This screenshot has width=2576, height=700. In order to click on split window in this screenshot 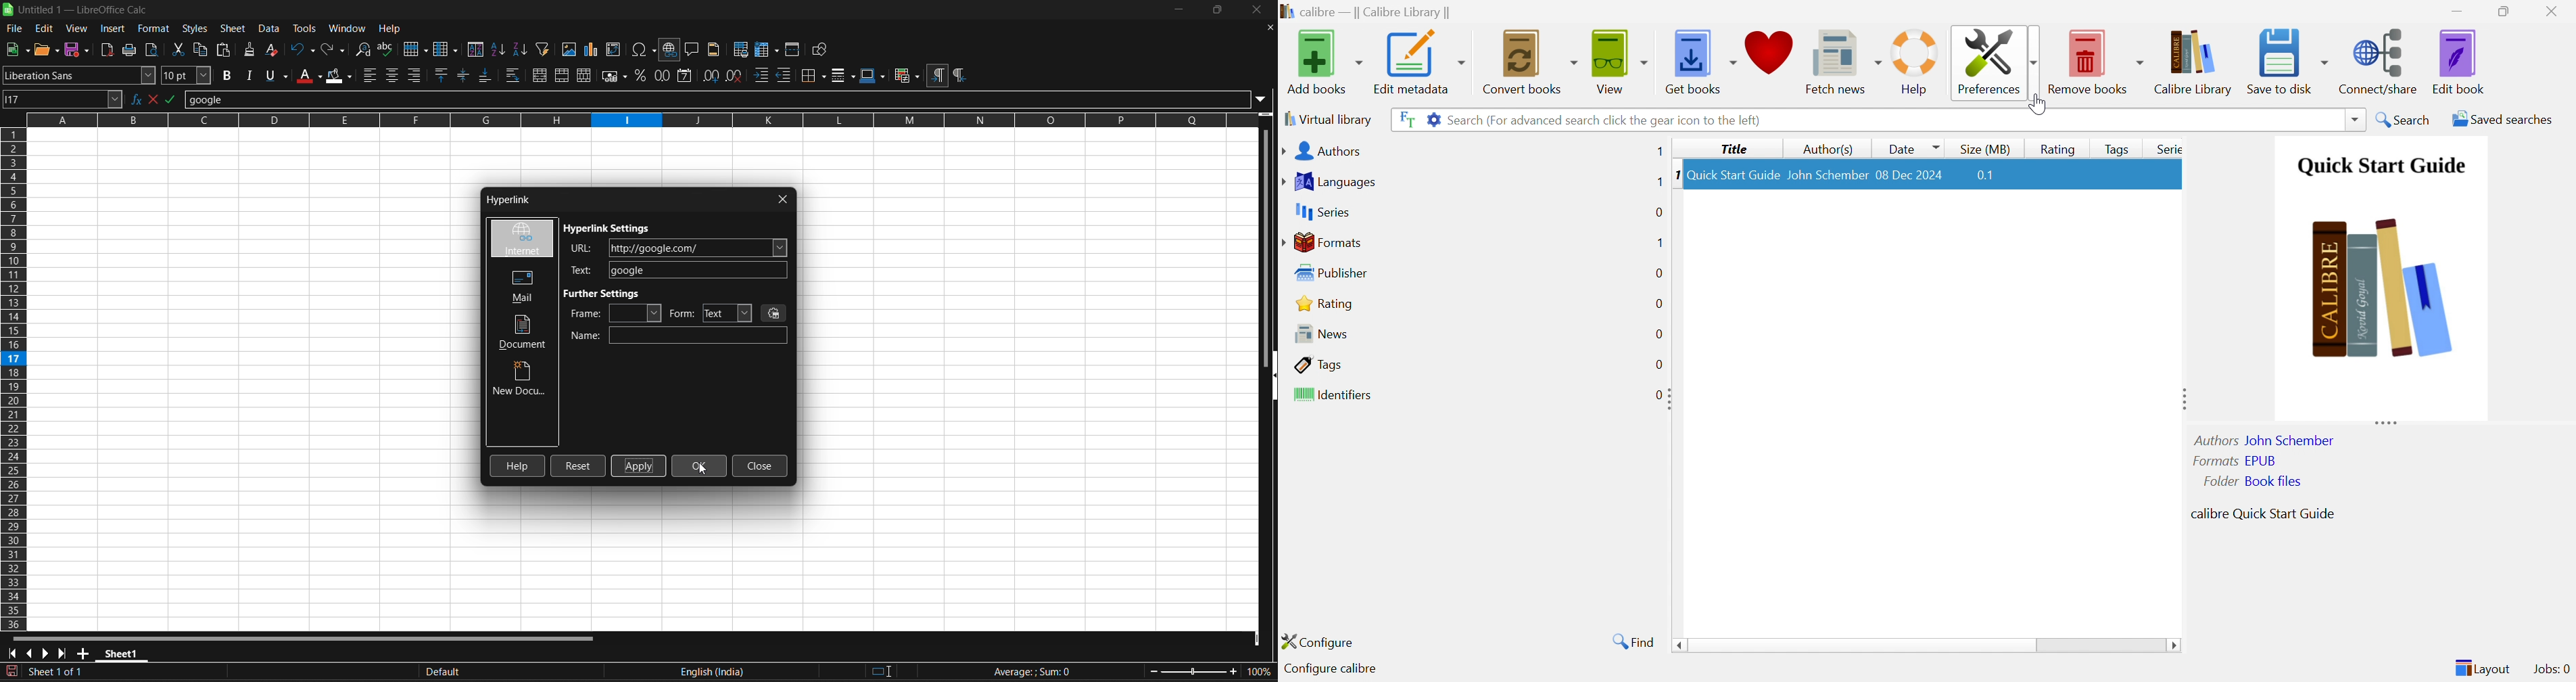, I will do `click(794, 49)`.